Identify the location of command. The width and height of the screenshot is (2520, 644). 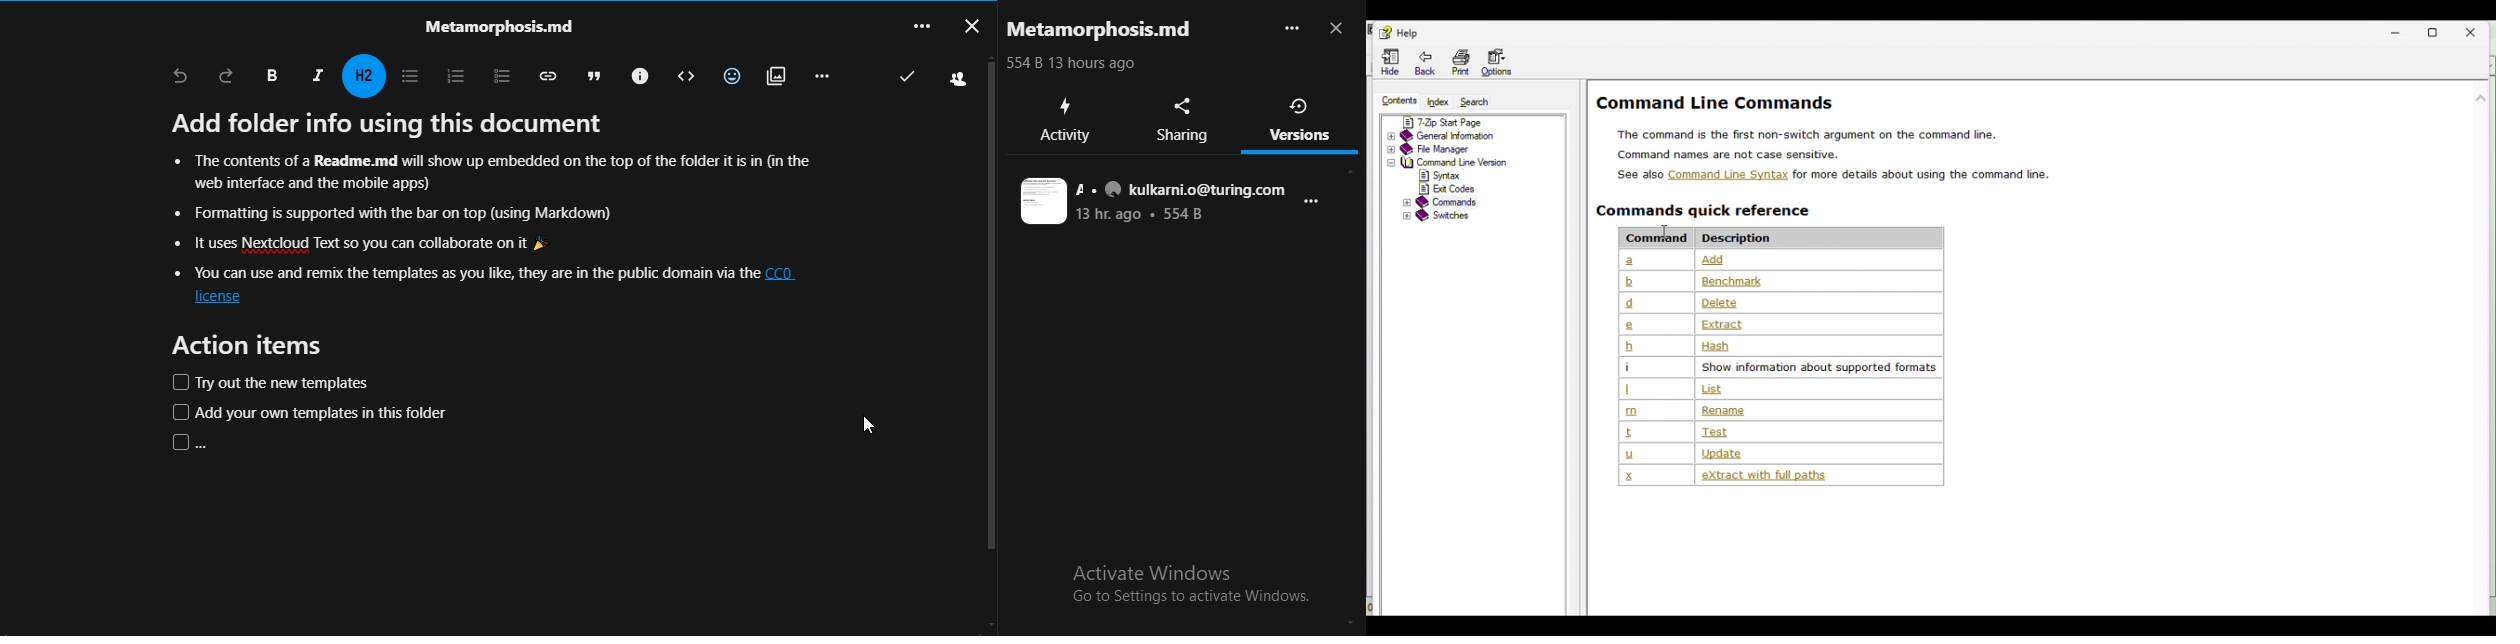
(1652, 237).